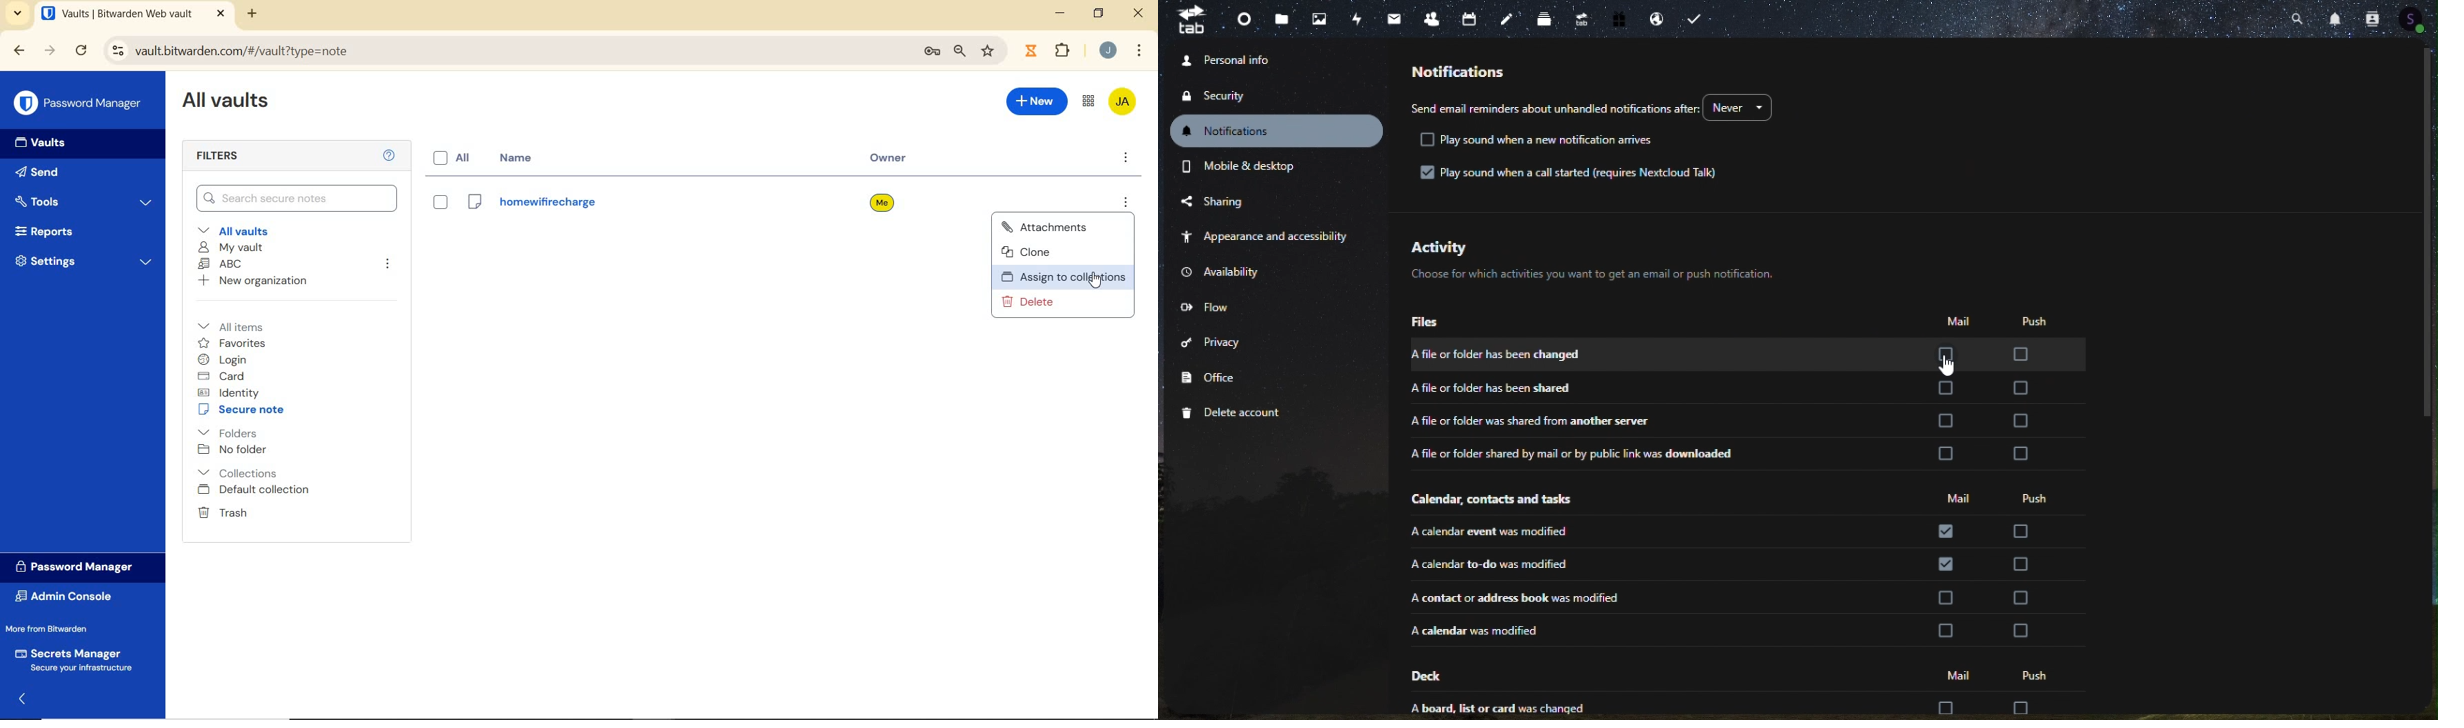 The height and width of the screenshot is (728, 2464). What do you see at coordinates (2021, 354) in the screenshot?
I see `Check box` at bounding box center [2021, 354].